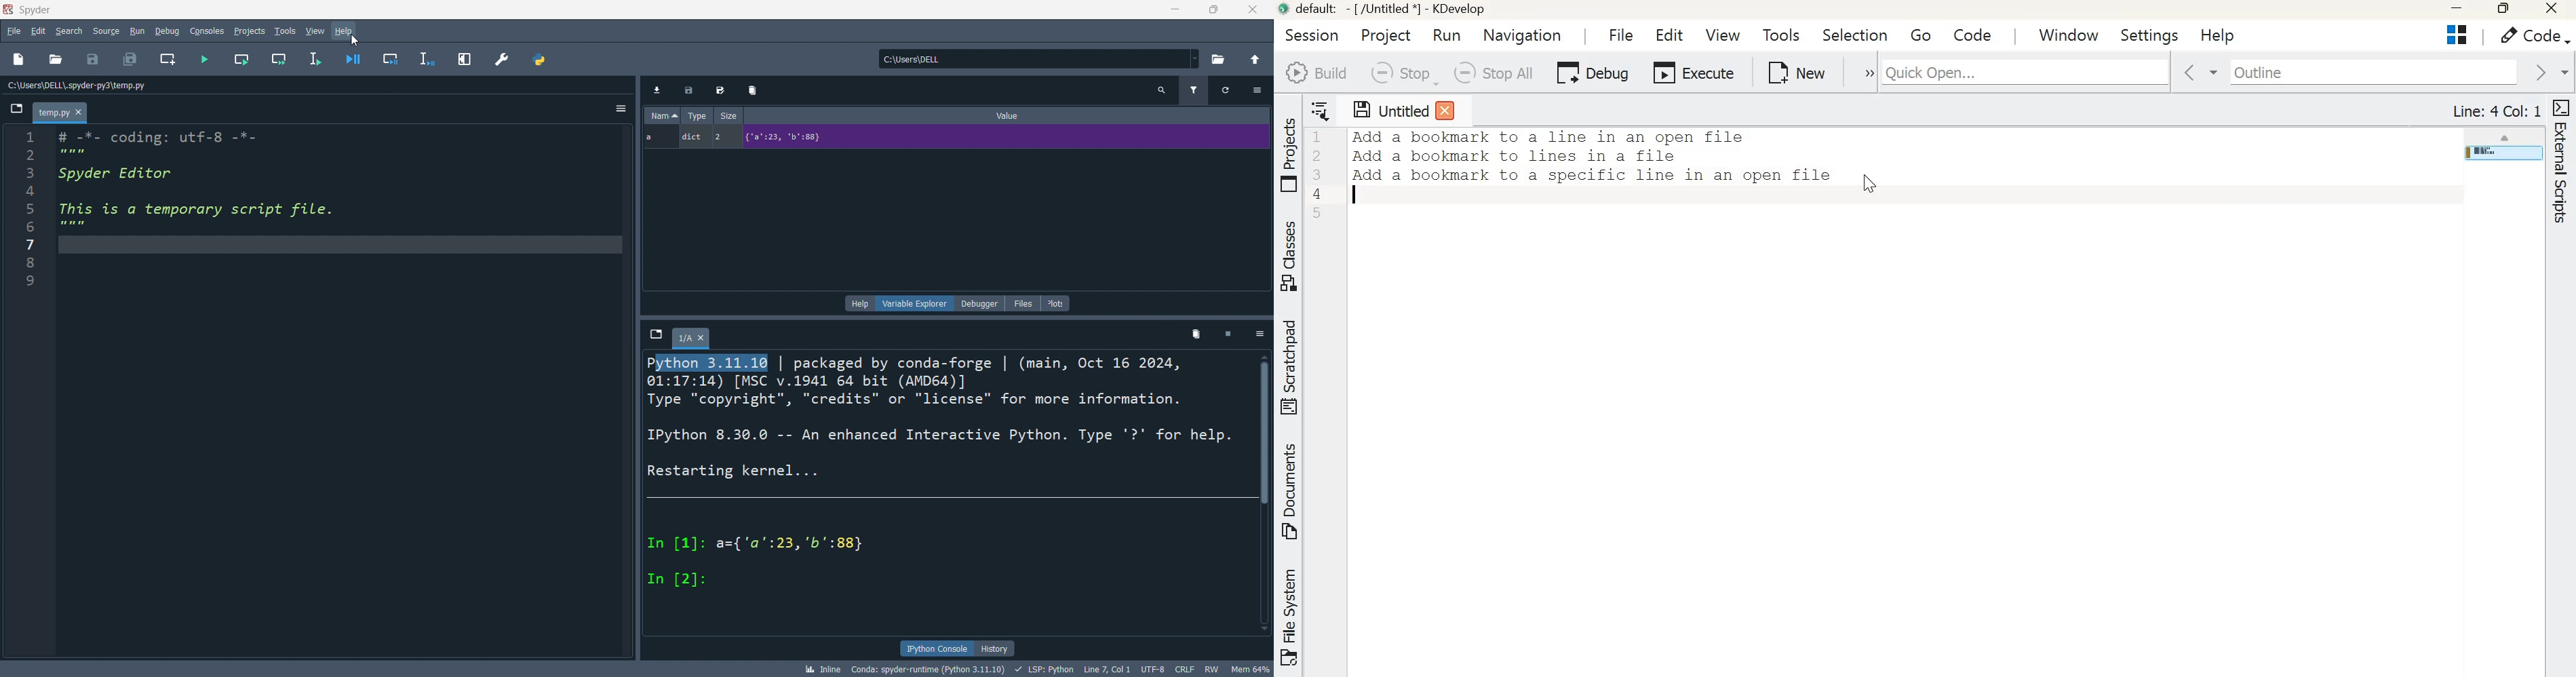  I want to click on Settings, so click(620, 108).